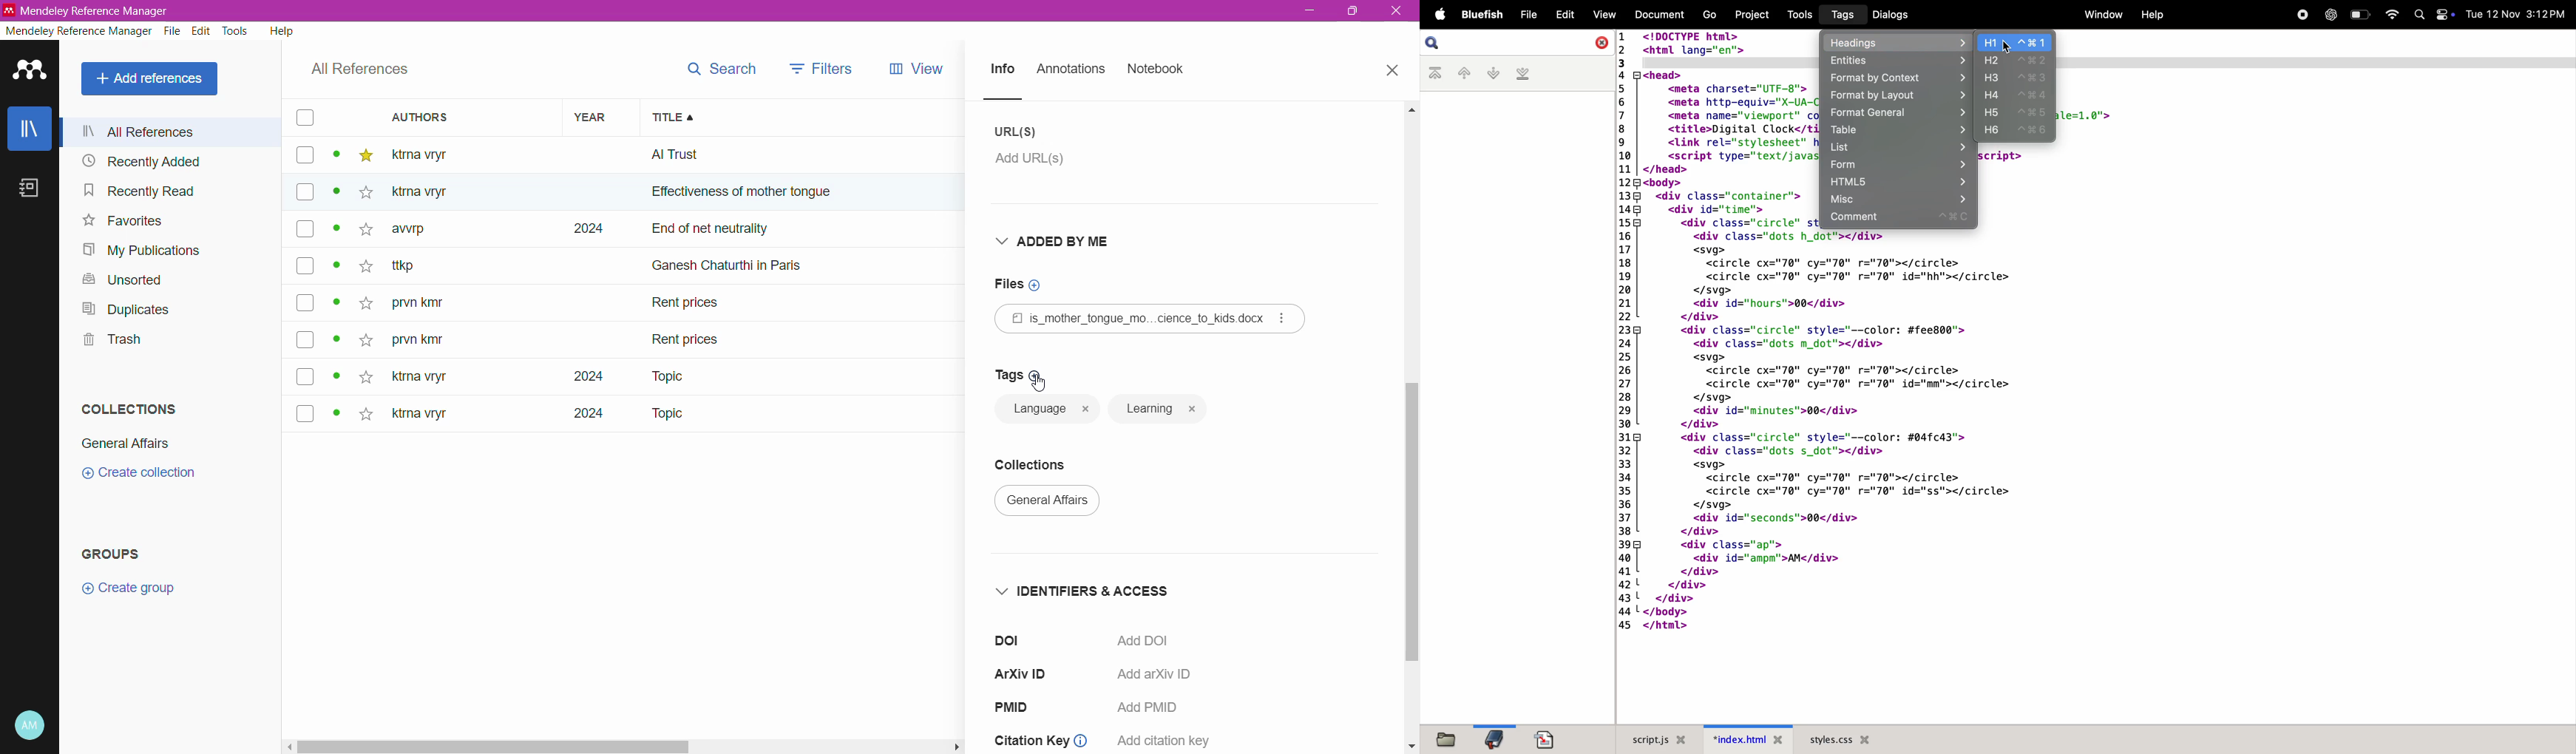  Describe the element at coordinates (363, 304) in the screenshot. I see `star` at that location.